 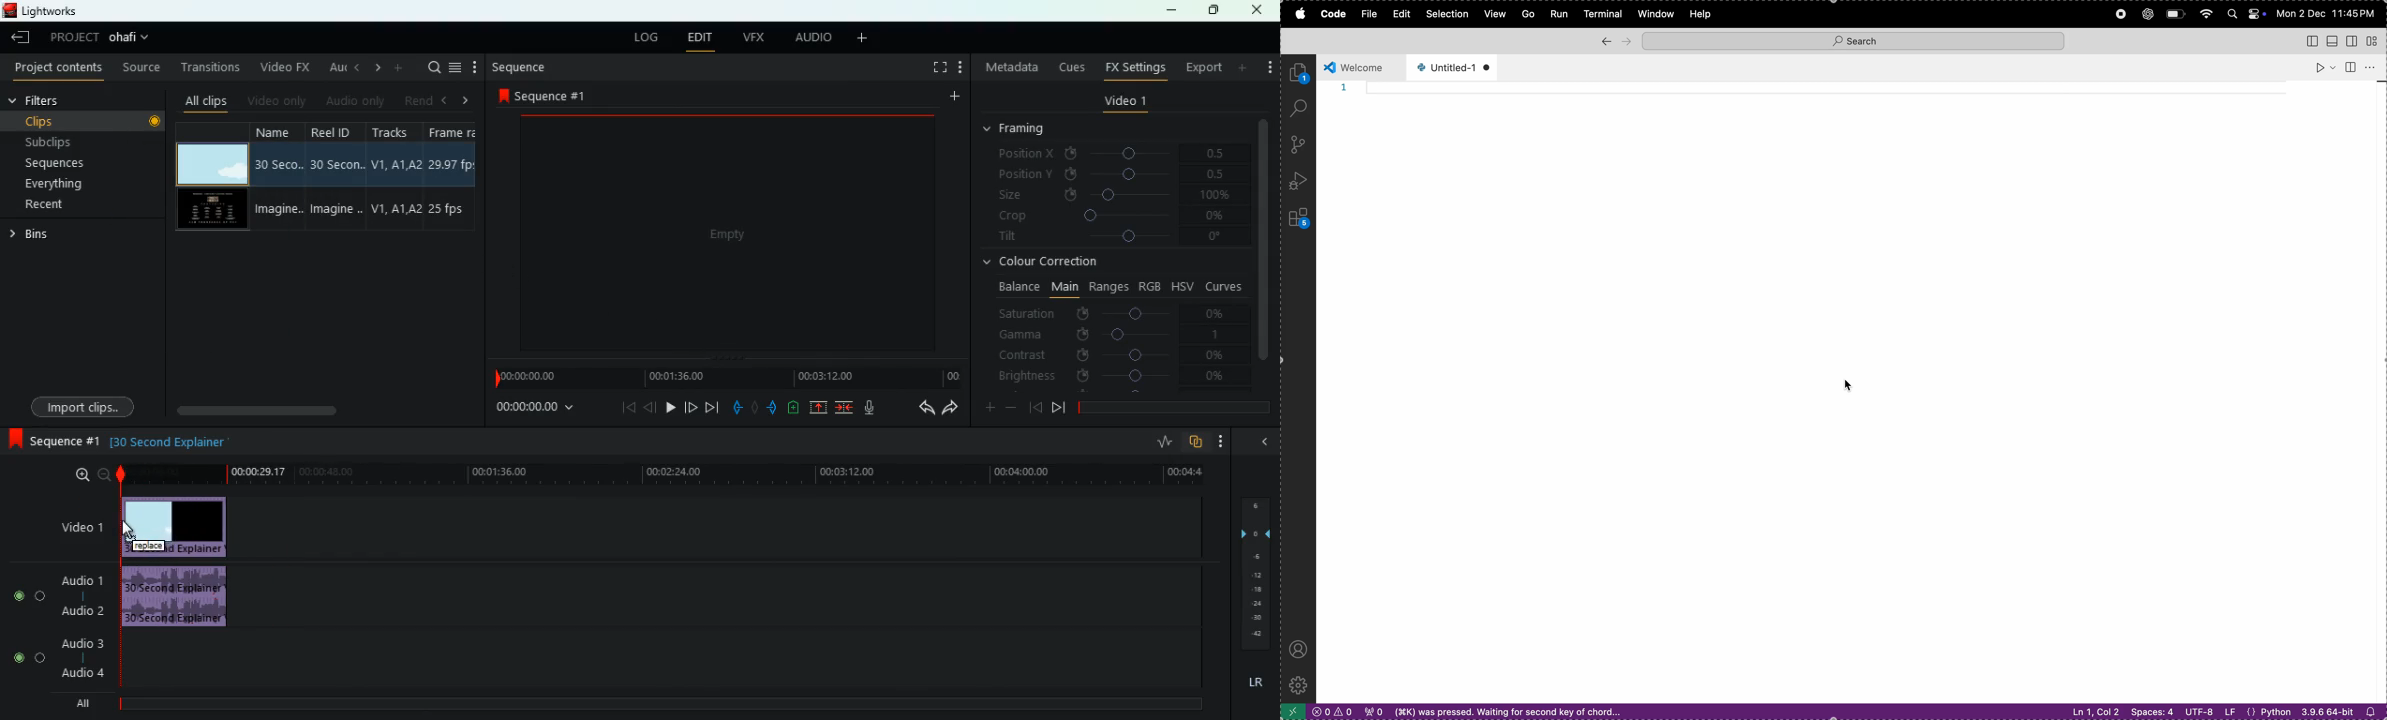 What do you see at coordinates (1373, 712) in the screenshot?
I see `no ports forwarded` at bounding box center [1373, 712].